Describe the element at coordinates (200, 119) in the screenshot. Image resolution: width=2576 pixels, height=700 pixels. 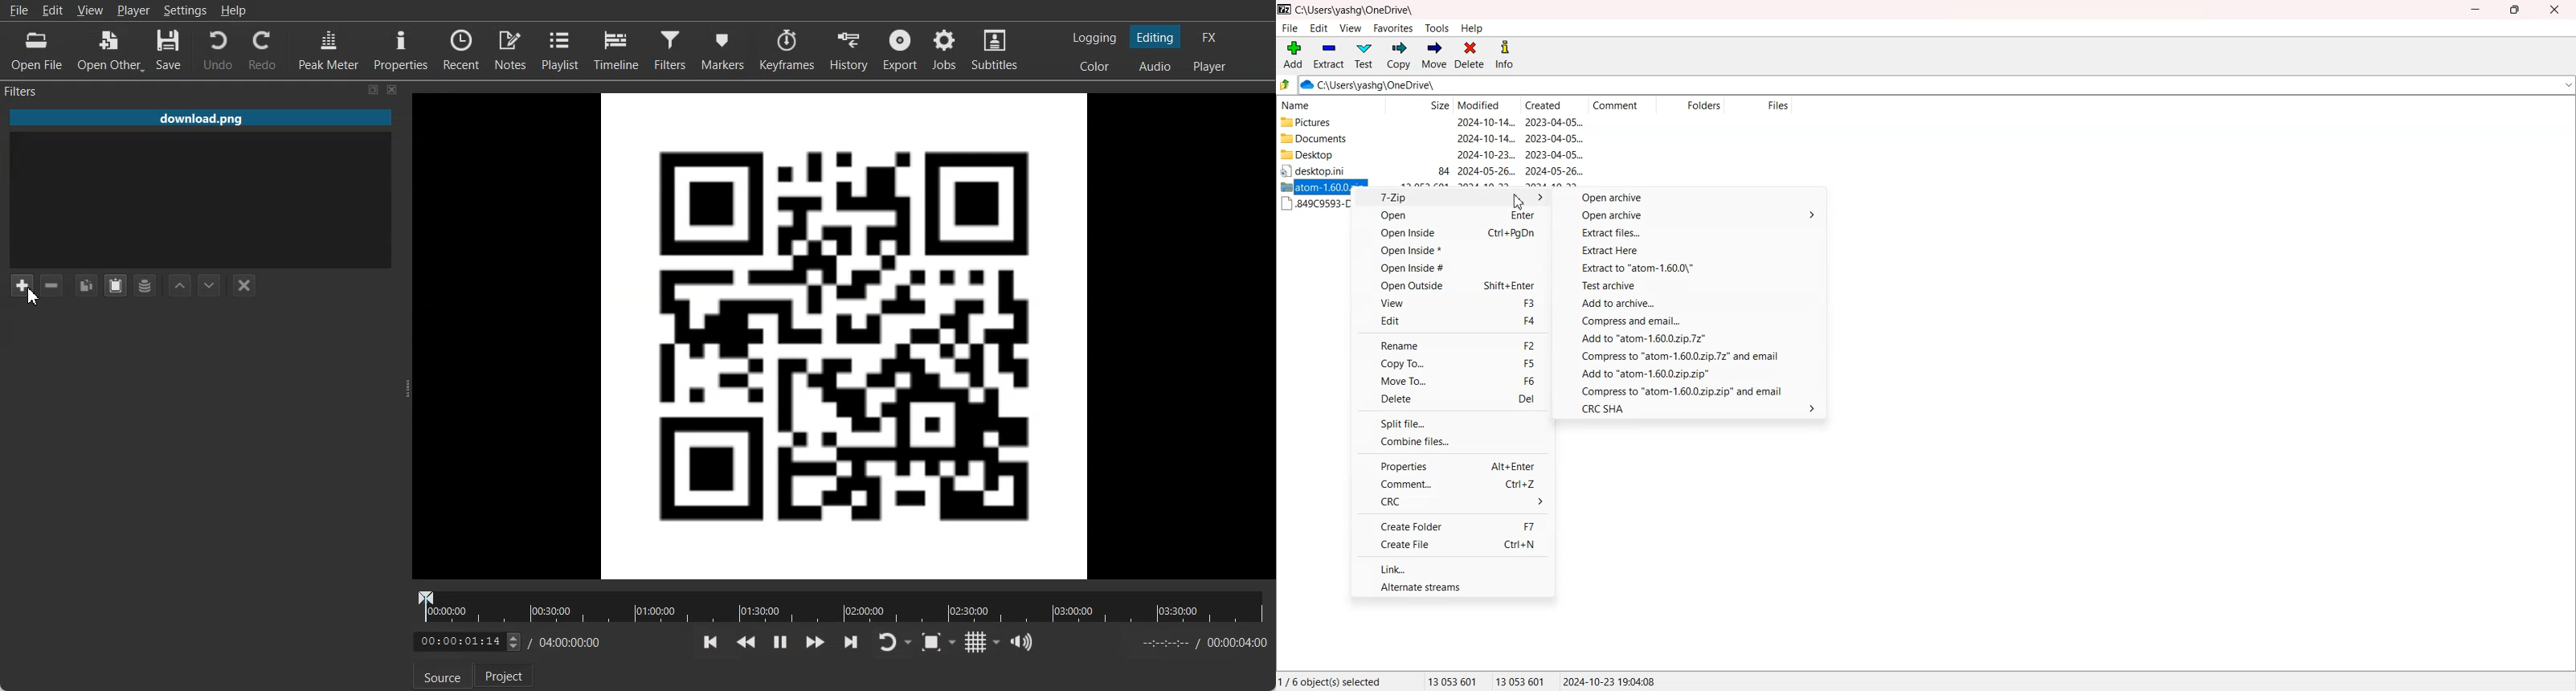
I see `File` at that location.